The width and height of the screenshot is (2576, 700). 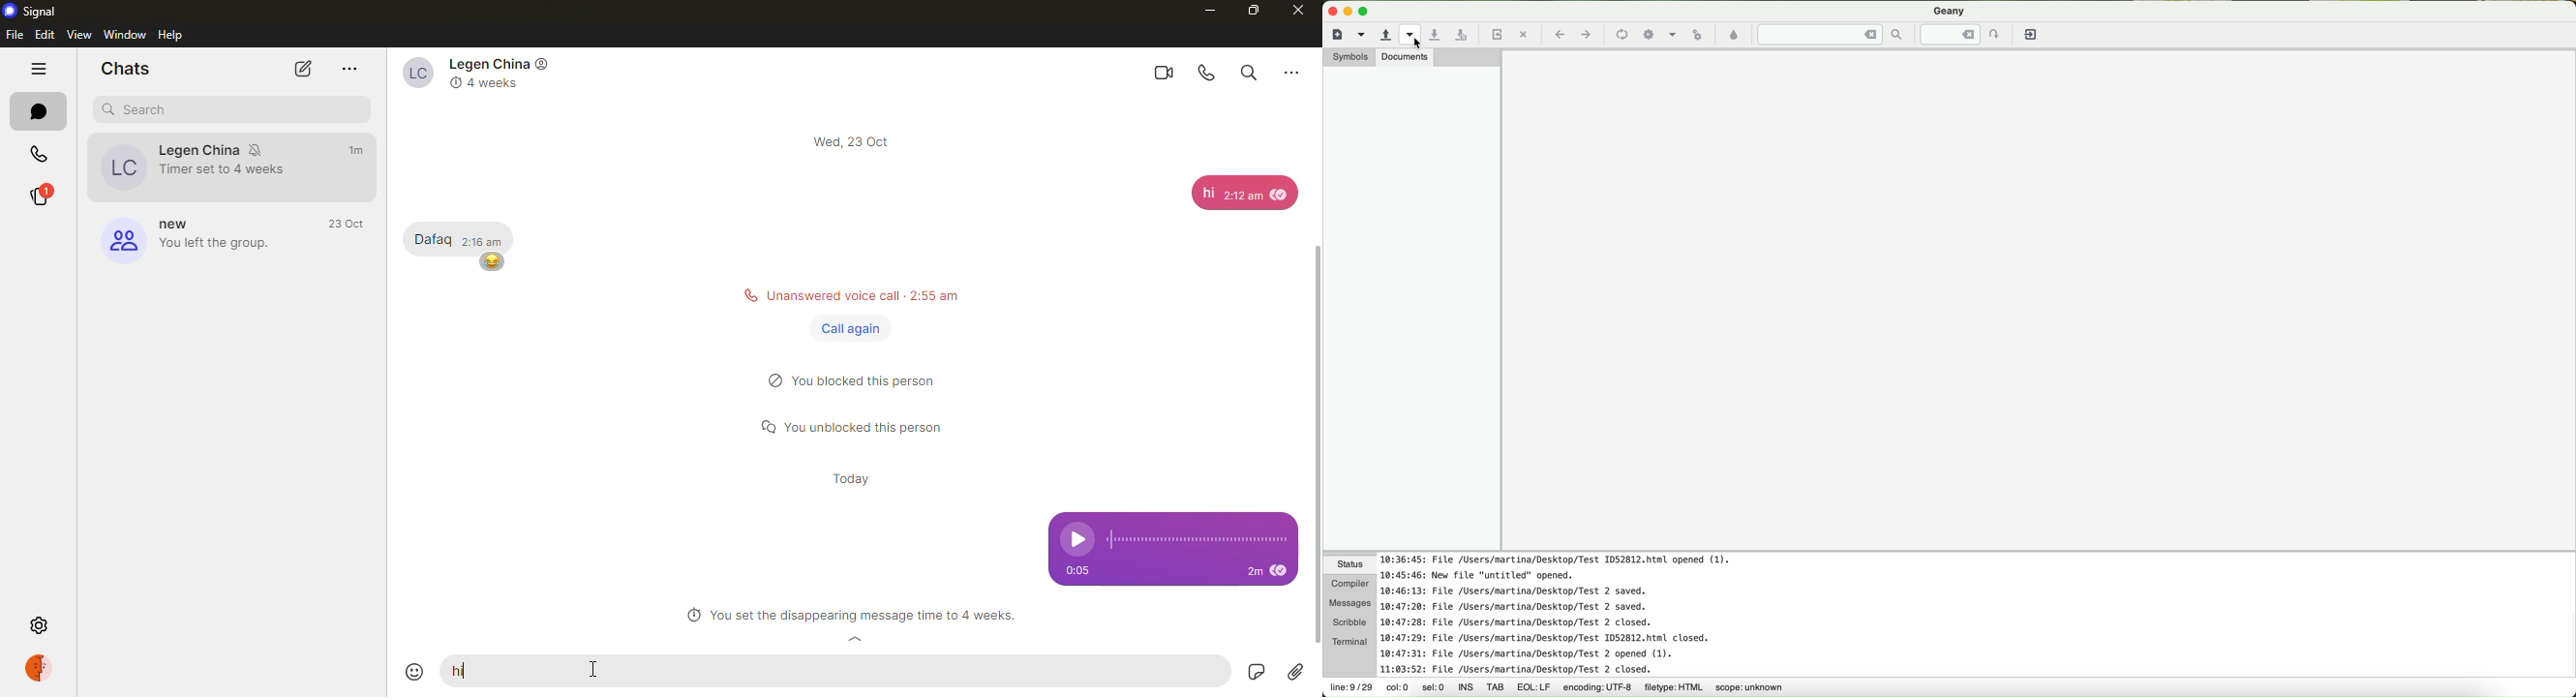 What do you see at coordinates (1253, 572) in the screenshot?
I see `2m` at bounding box center [1253, 572].